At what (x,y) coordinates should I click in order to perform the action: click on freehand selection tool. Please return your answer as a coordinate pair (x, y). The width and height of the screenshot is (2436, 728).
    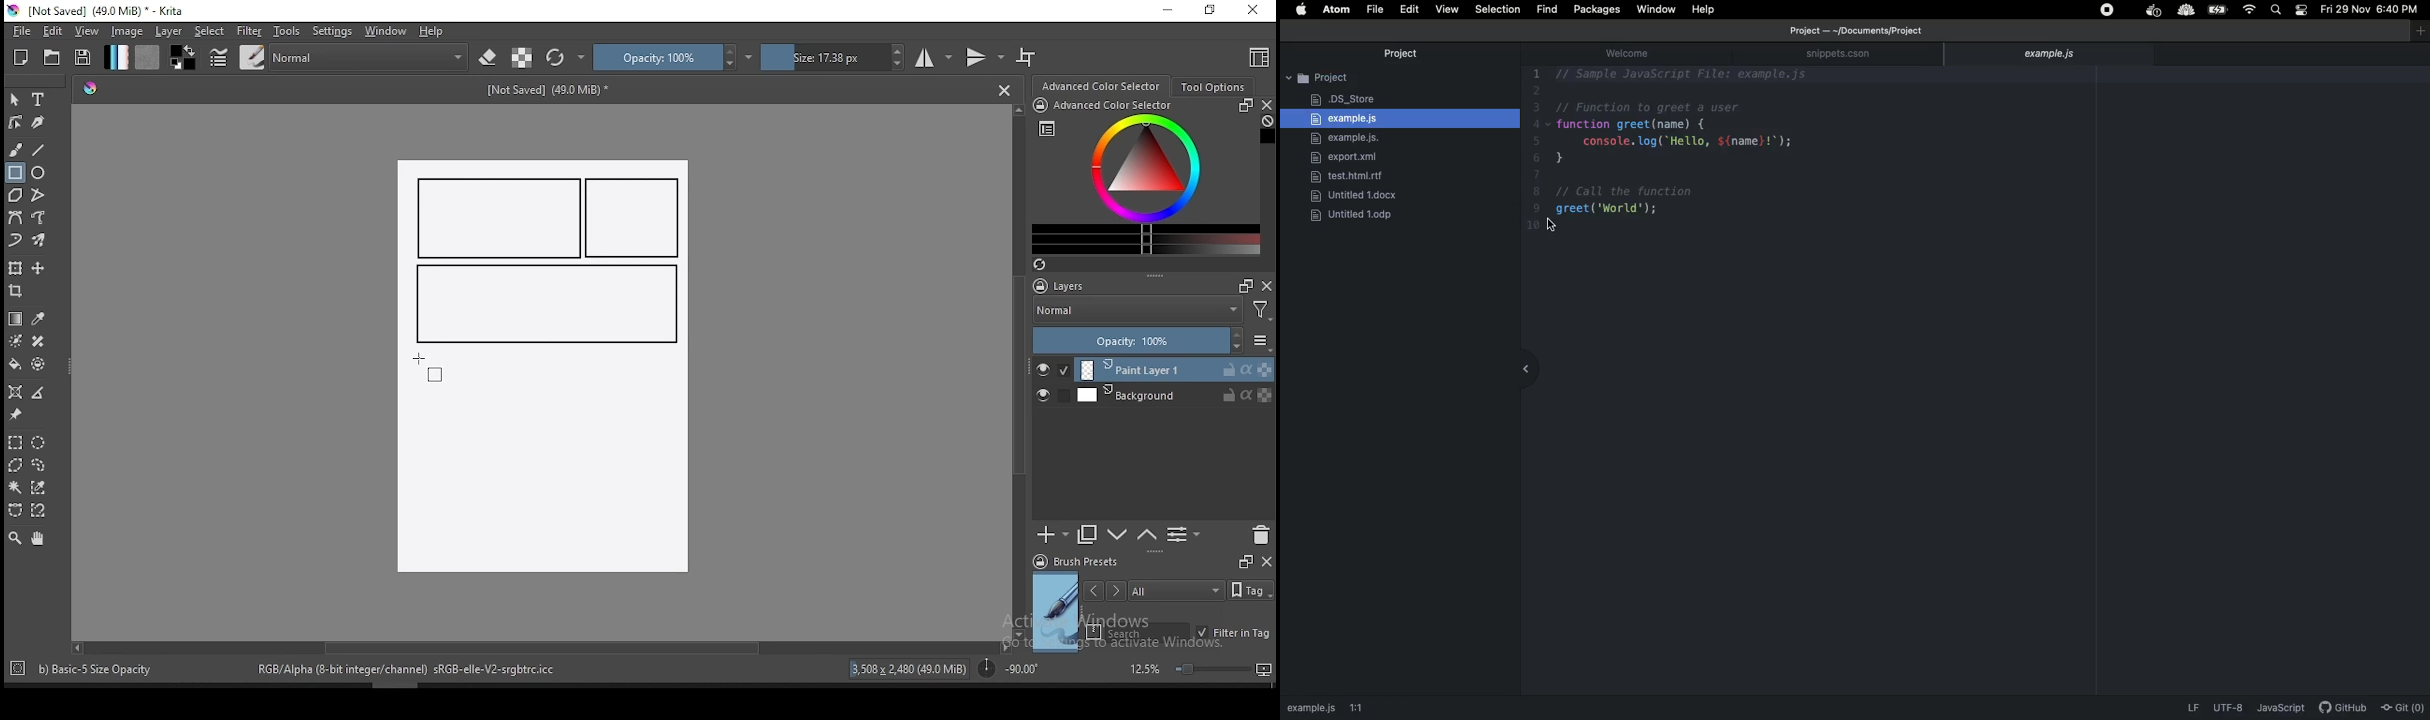
    Looking at the image, I should click on (39, 465).